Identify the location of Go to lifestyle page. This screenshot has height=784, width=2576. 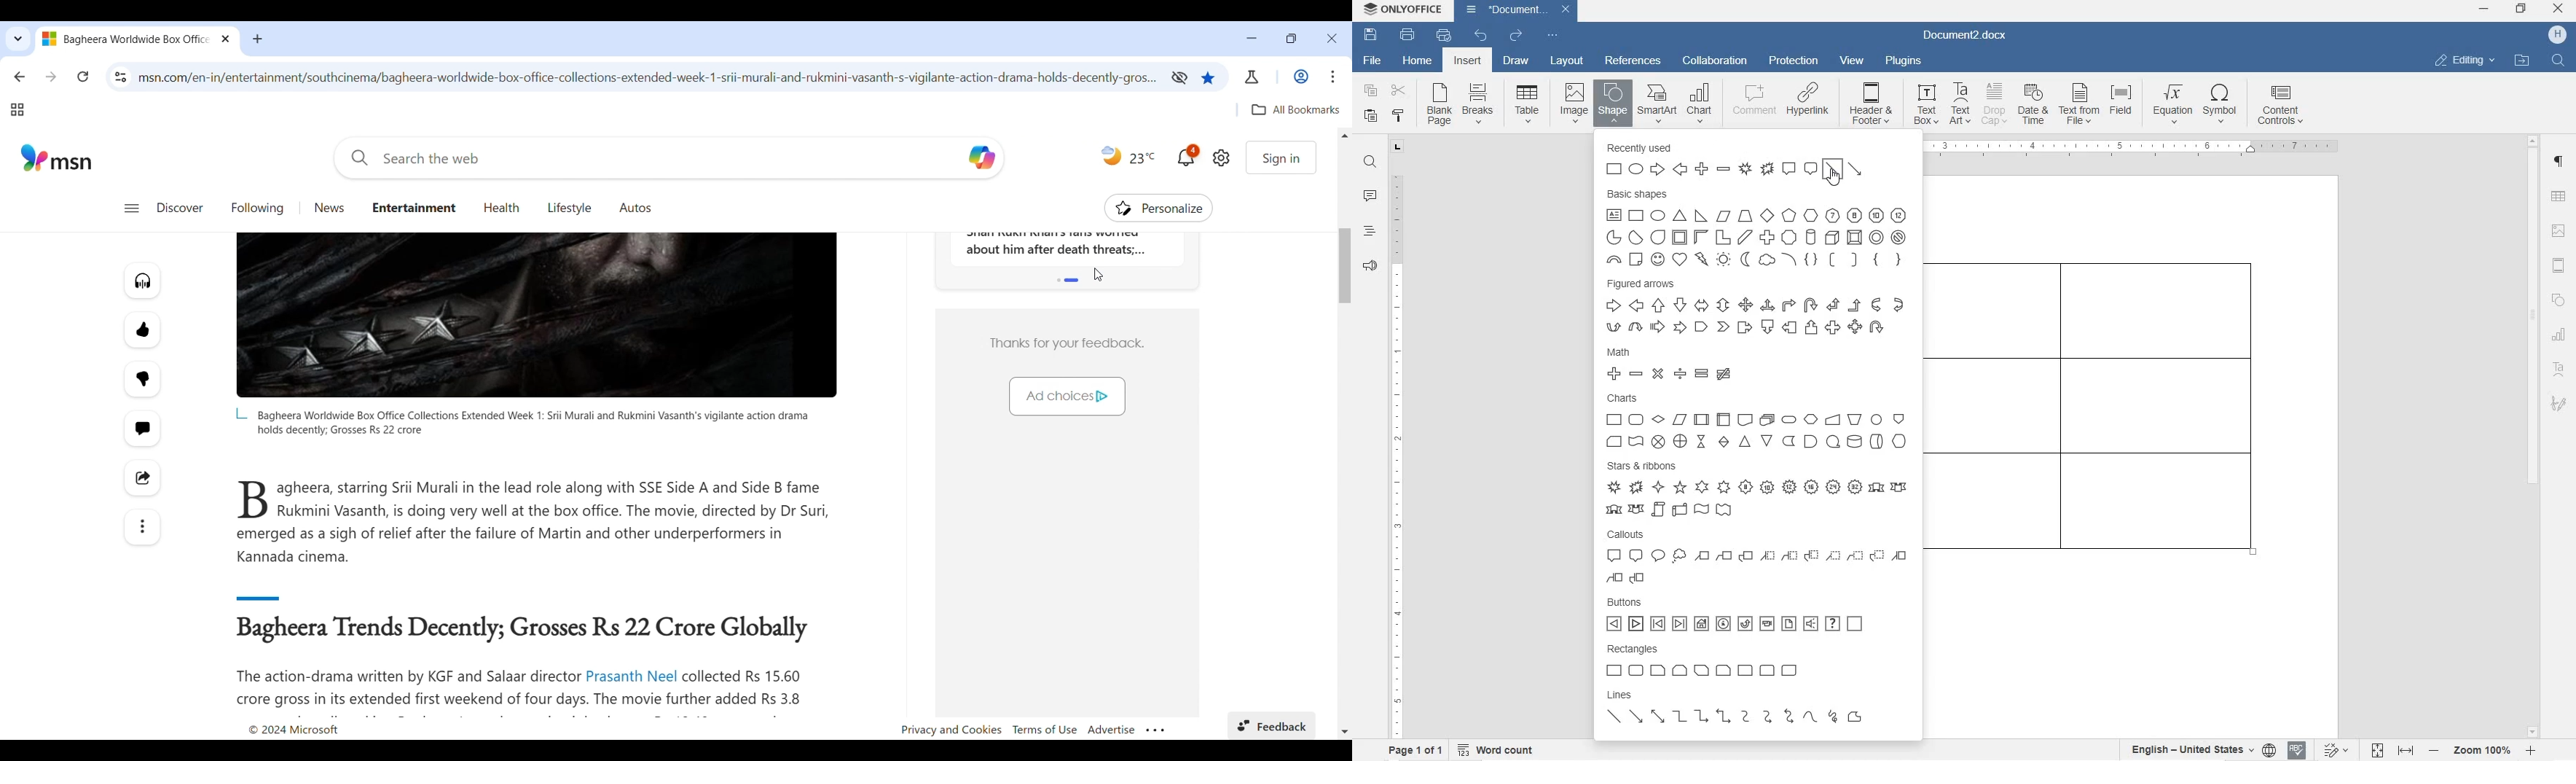
(570, 207).